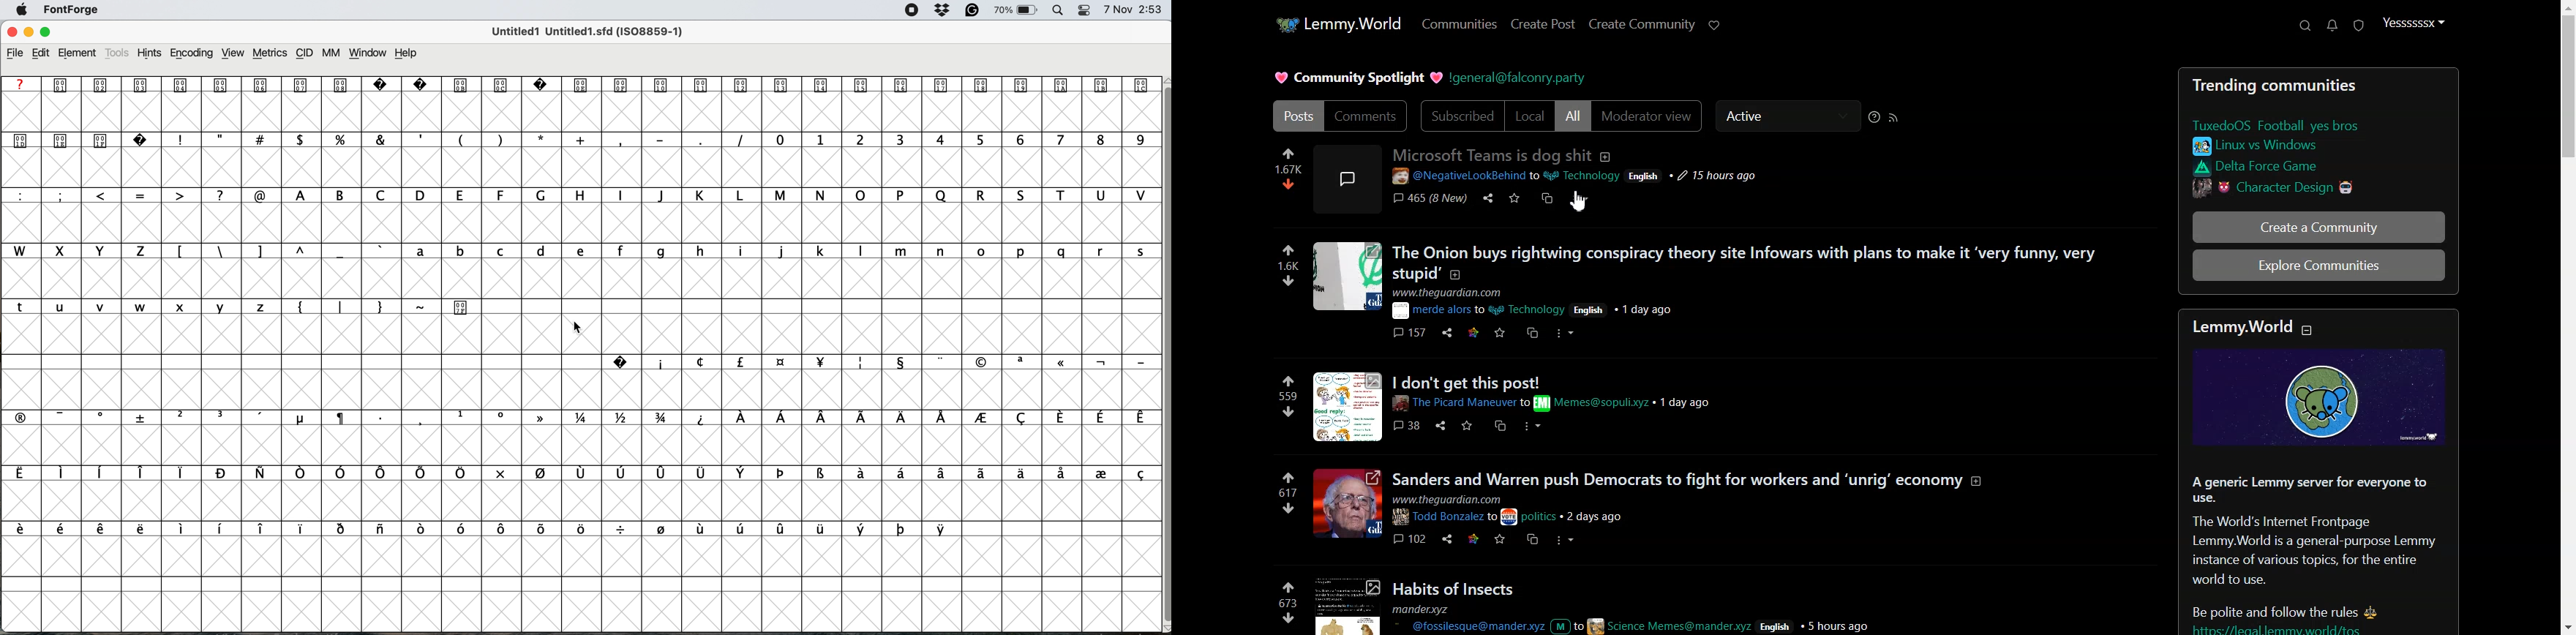  Describe the element at coordinates (2414, 23) in the screenshot. I see `Profile` at that location.